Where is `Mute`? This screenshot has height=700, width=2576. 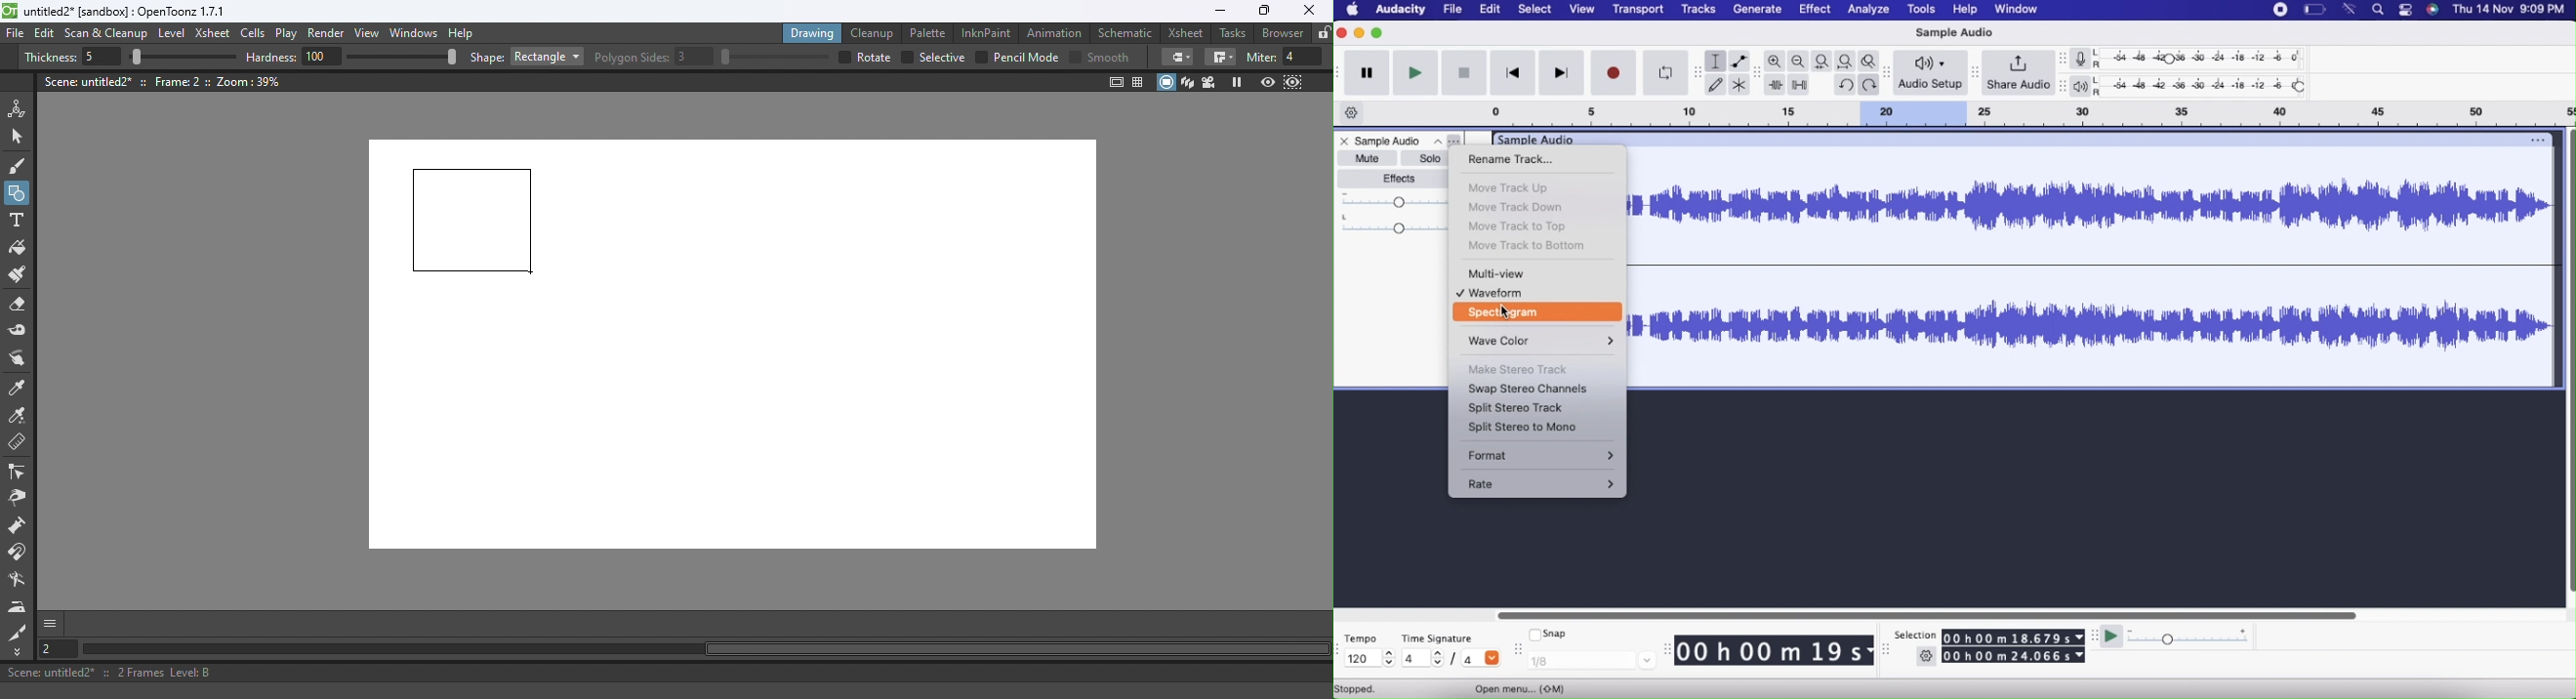
Mute is located at coordinates (1370, 158).